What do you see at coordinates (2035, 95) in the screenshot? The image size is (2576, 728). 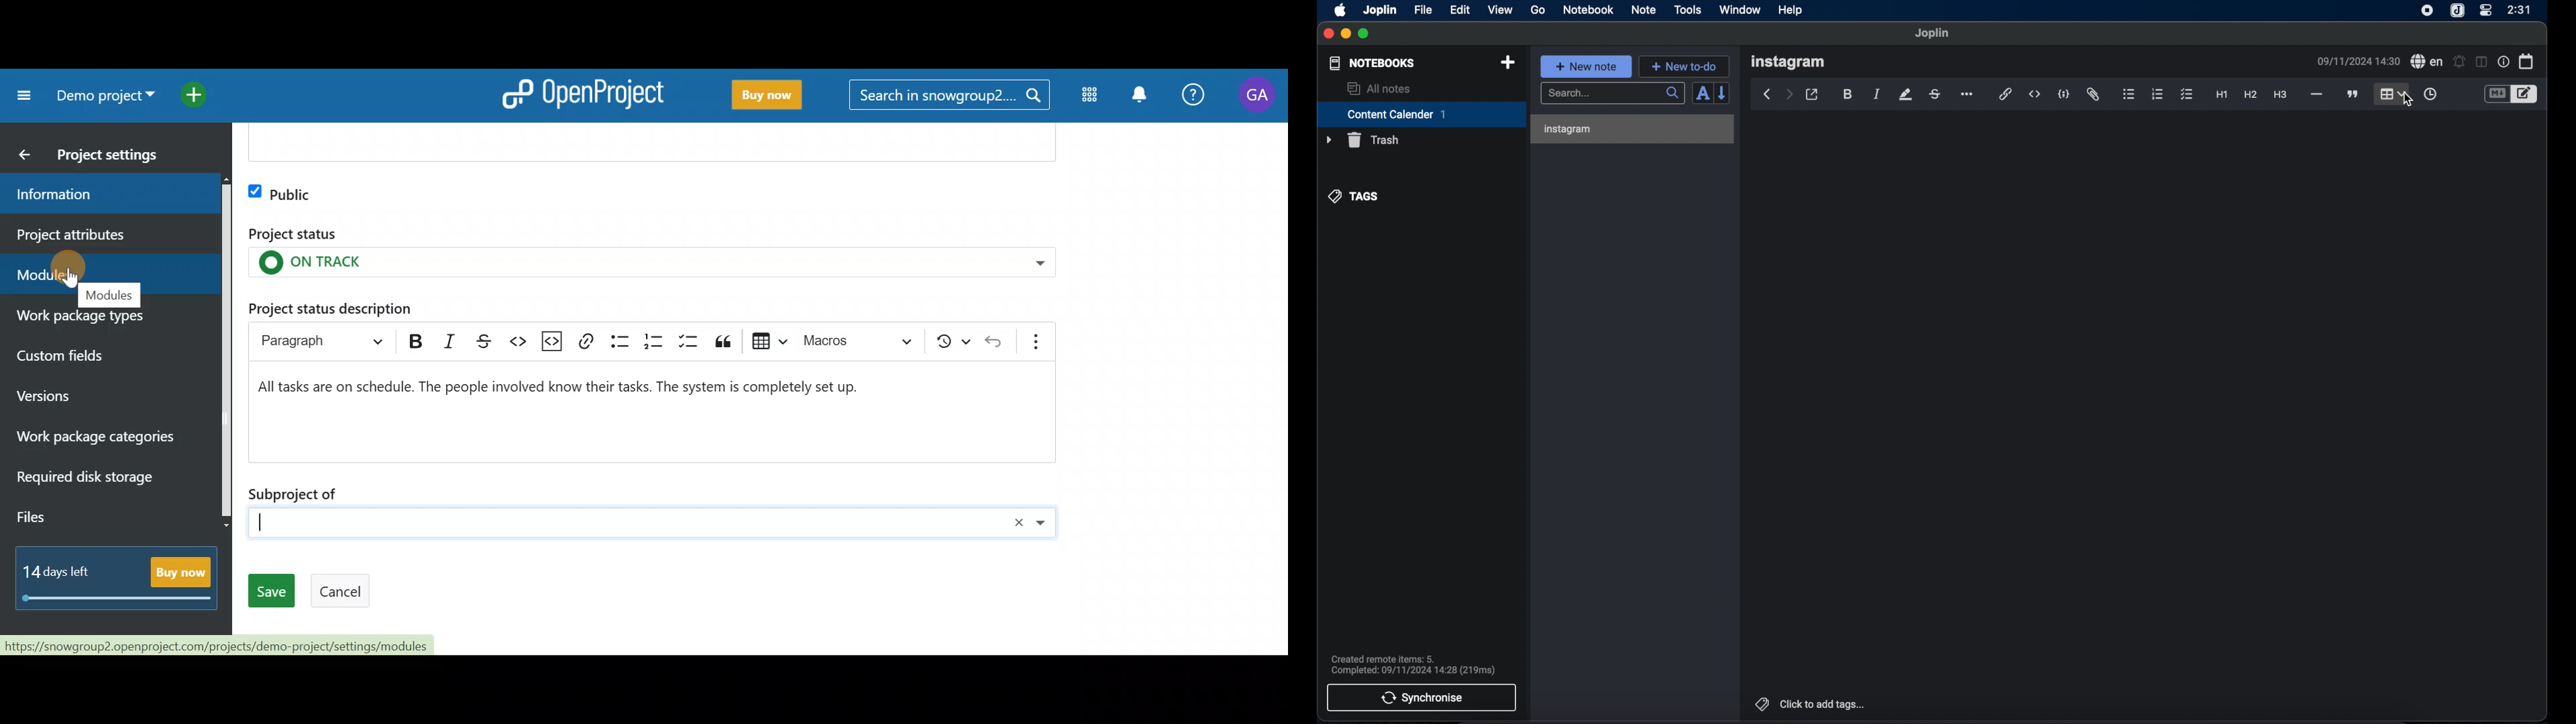 I see `inline code` at bounding box center [2035, 95].